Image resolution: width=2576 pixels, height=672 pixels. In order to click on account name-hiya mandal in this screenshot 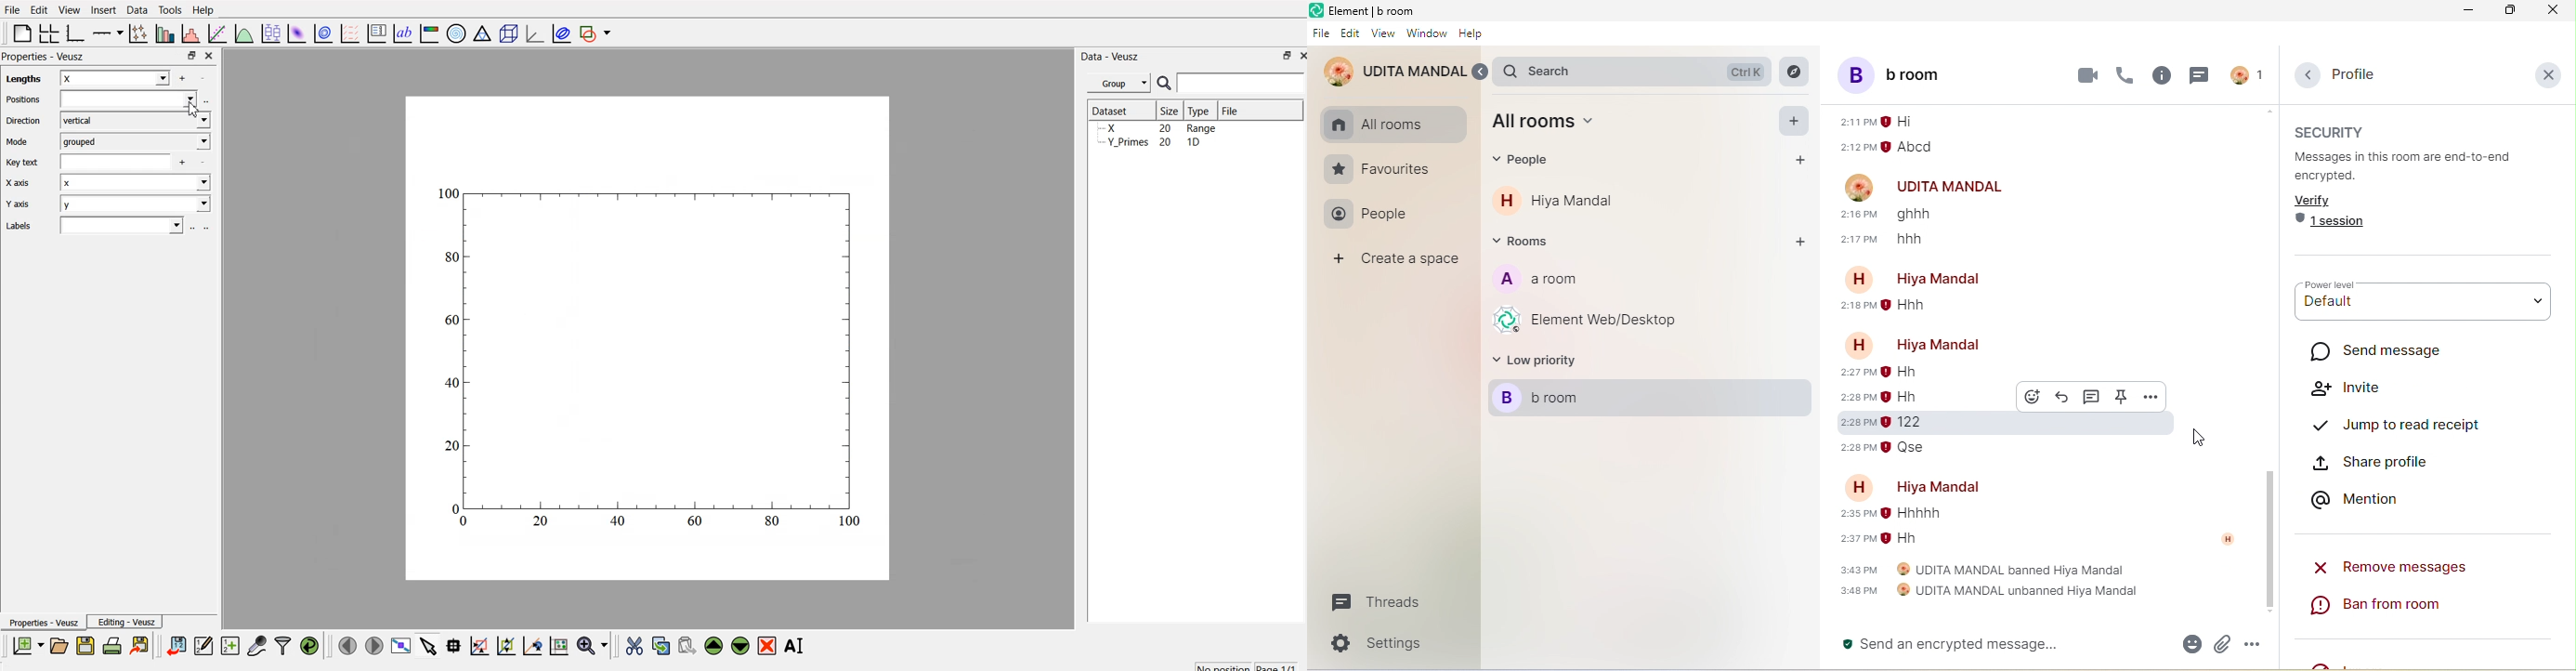, I will do `click(1926, 280)`.